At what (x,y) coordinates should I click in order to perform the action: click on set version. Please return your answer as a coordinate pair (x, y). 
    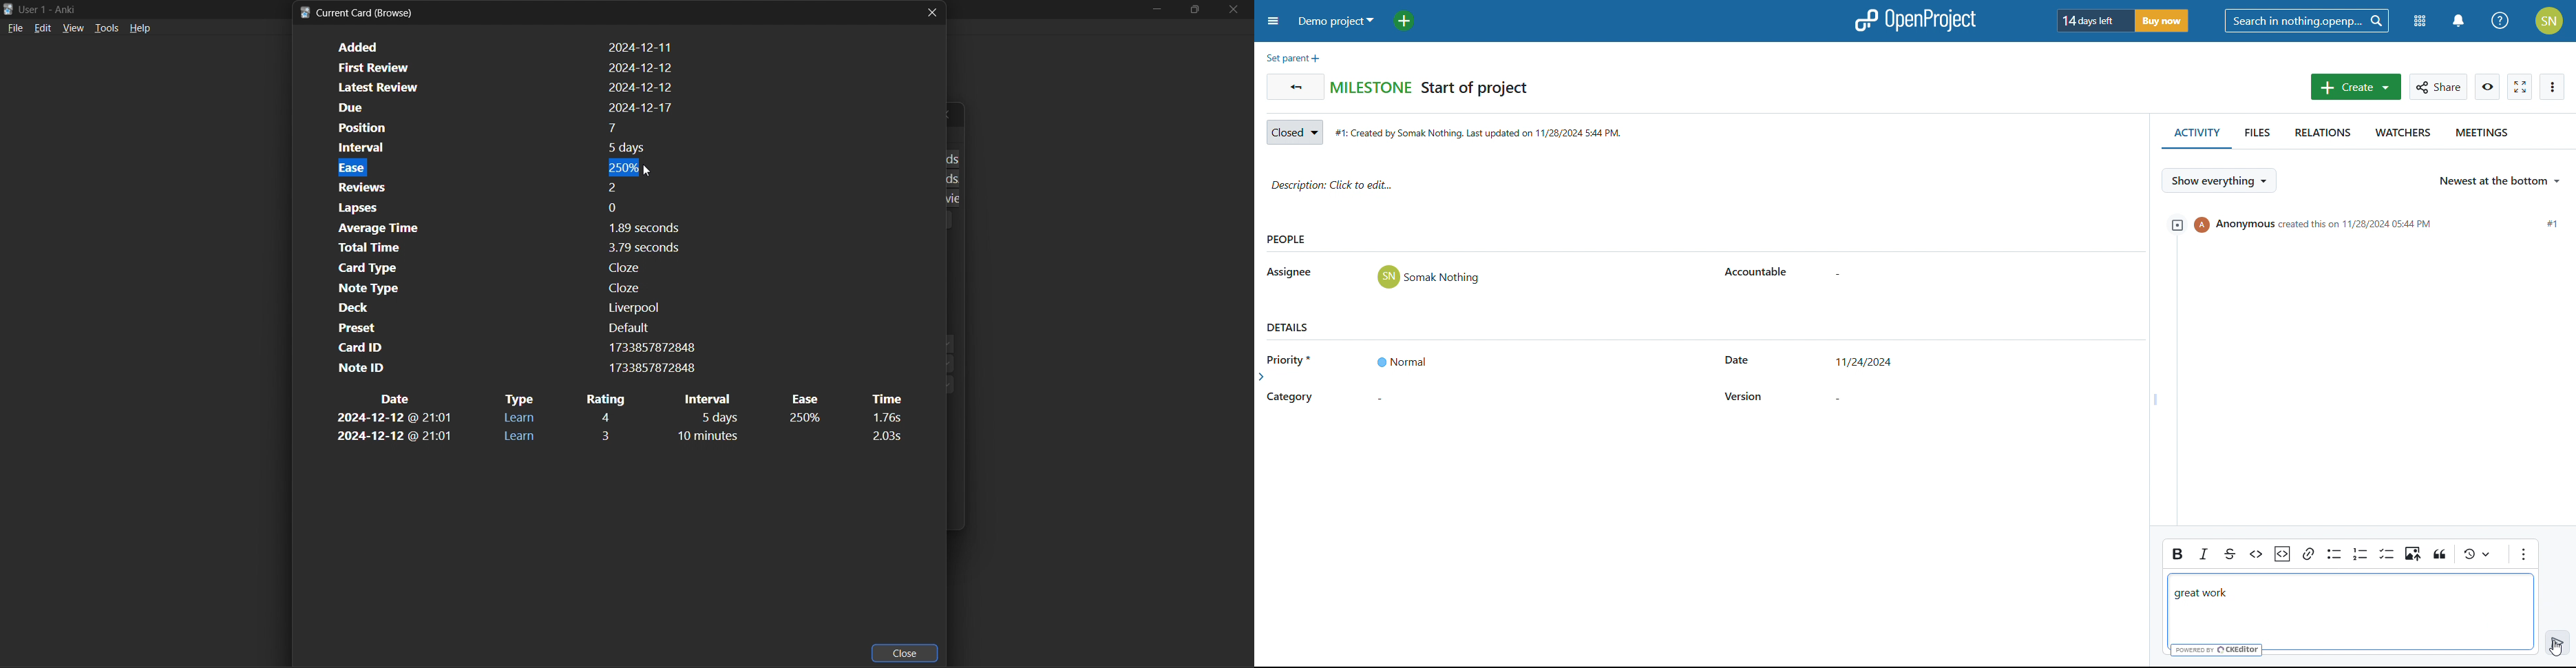
    Looking at the image, I should click on (1866, 396).